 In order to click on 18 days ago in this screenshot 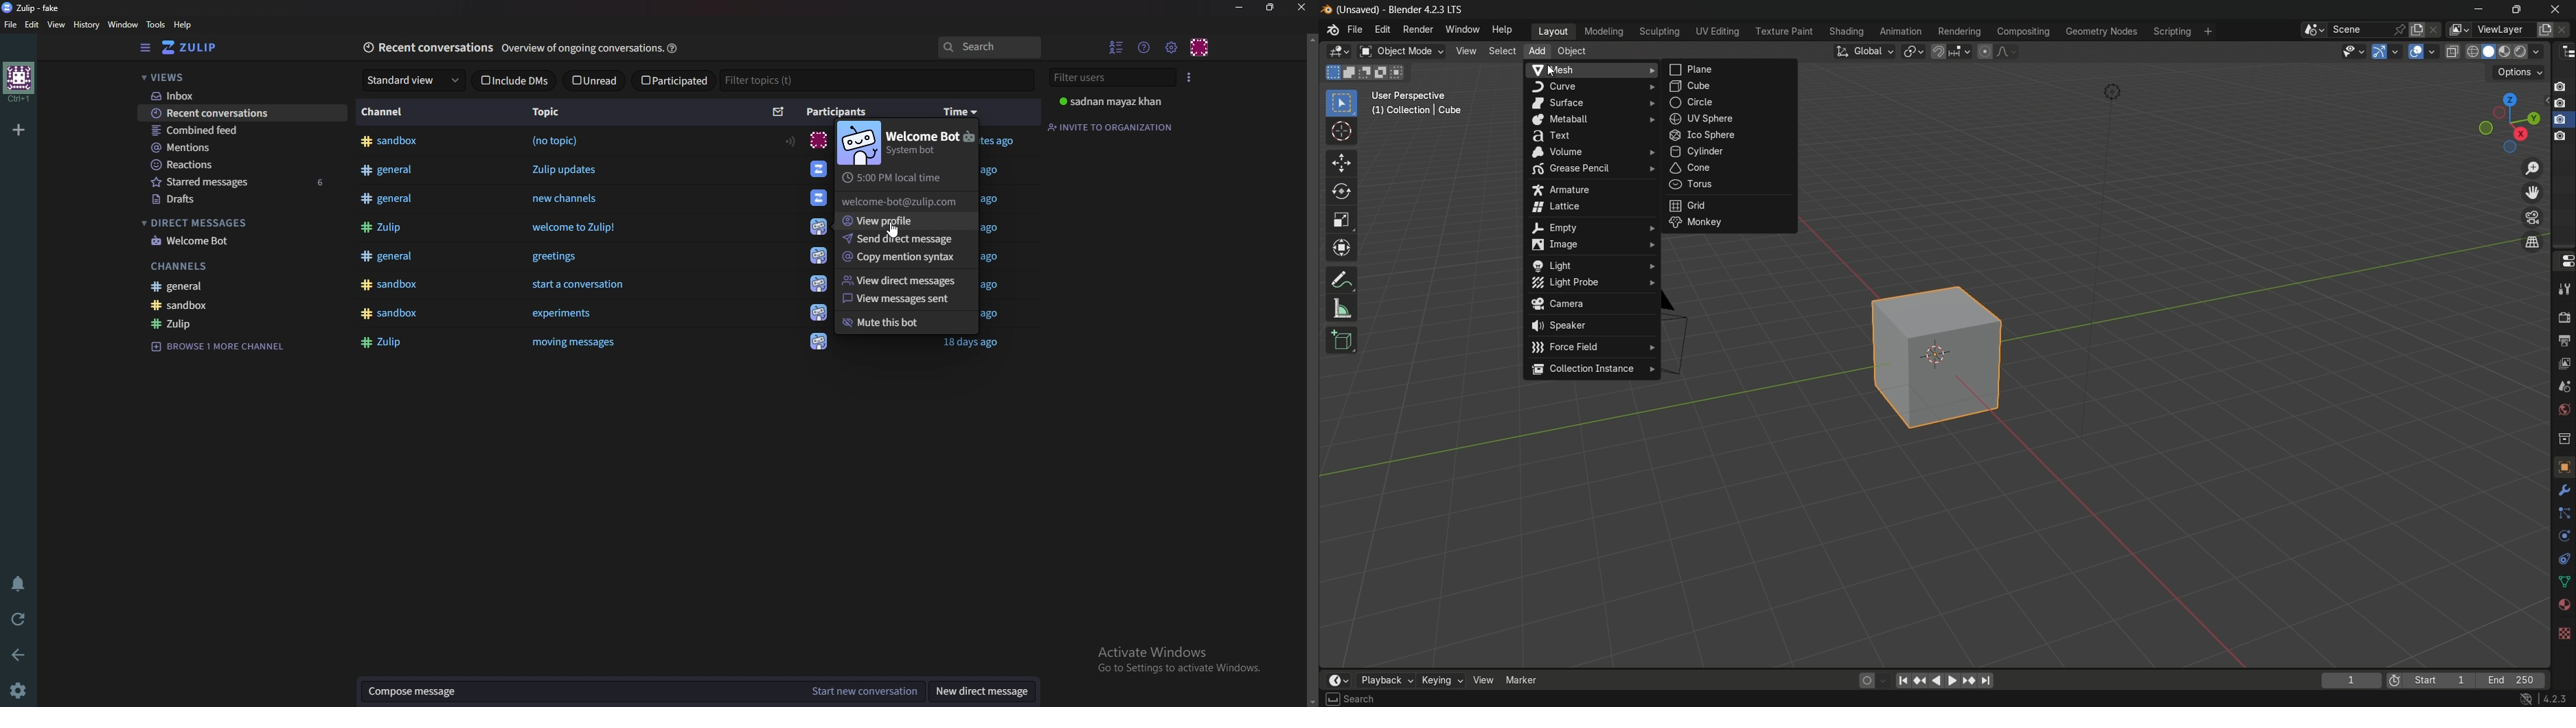, I will do `click(970, 344)`.